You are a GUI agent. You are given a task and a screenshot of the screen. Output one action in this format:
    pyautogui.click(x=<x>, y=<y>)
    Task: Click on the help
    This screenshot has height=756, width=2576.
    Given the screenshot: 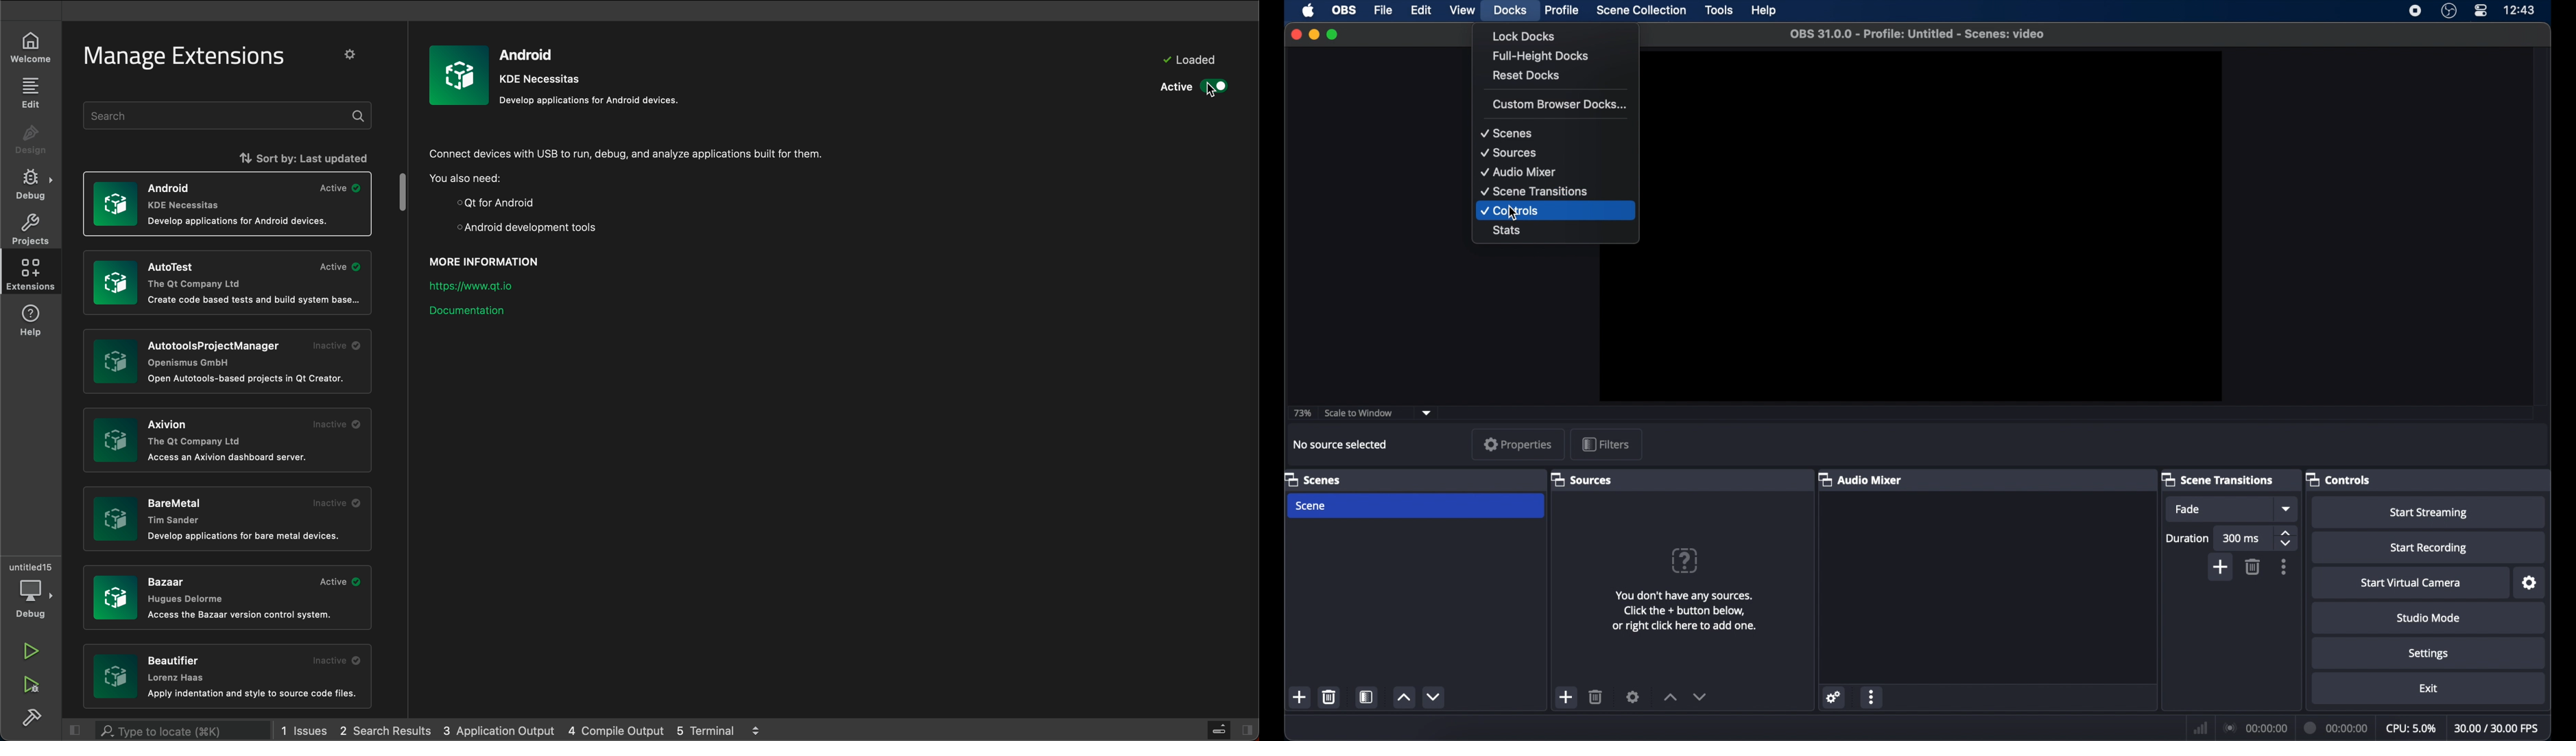 What is the action you would take?
    pyautogui.click(x=1763, y=10)
    